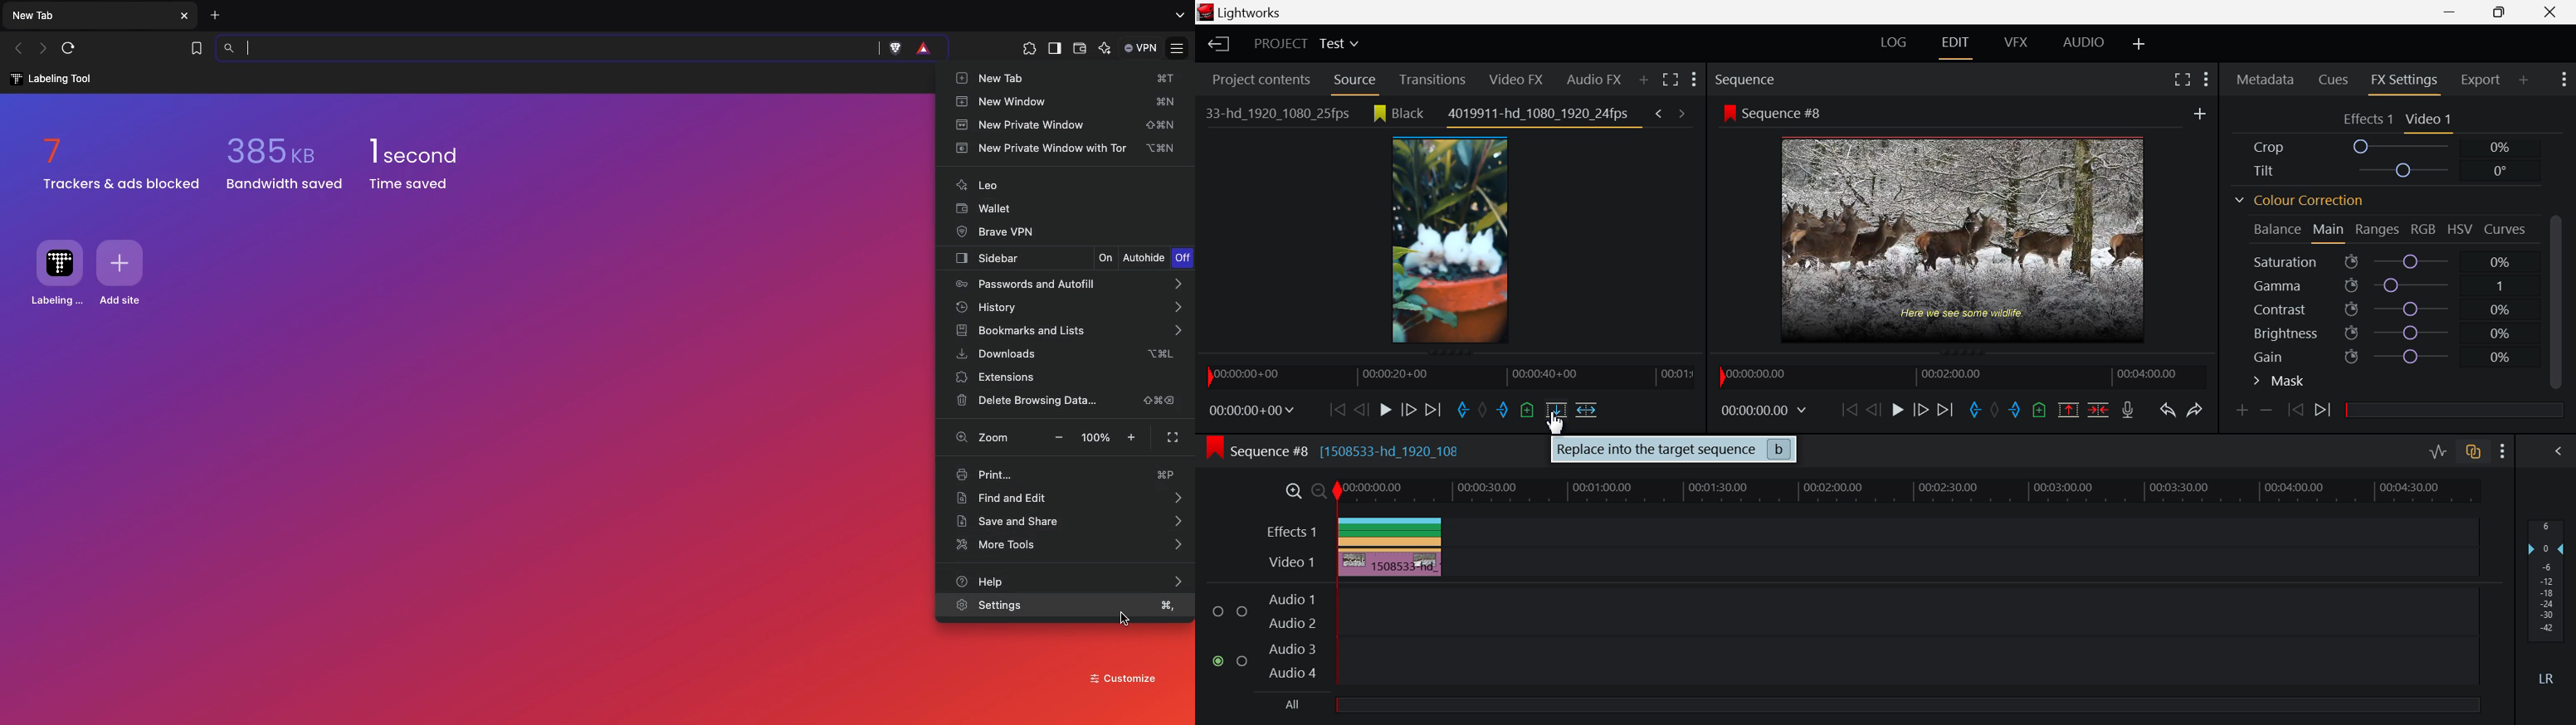 This screenshot has width=2576, height=728. I want to click on All, so click(1851, 706).